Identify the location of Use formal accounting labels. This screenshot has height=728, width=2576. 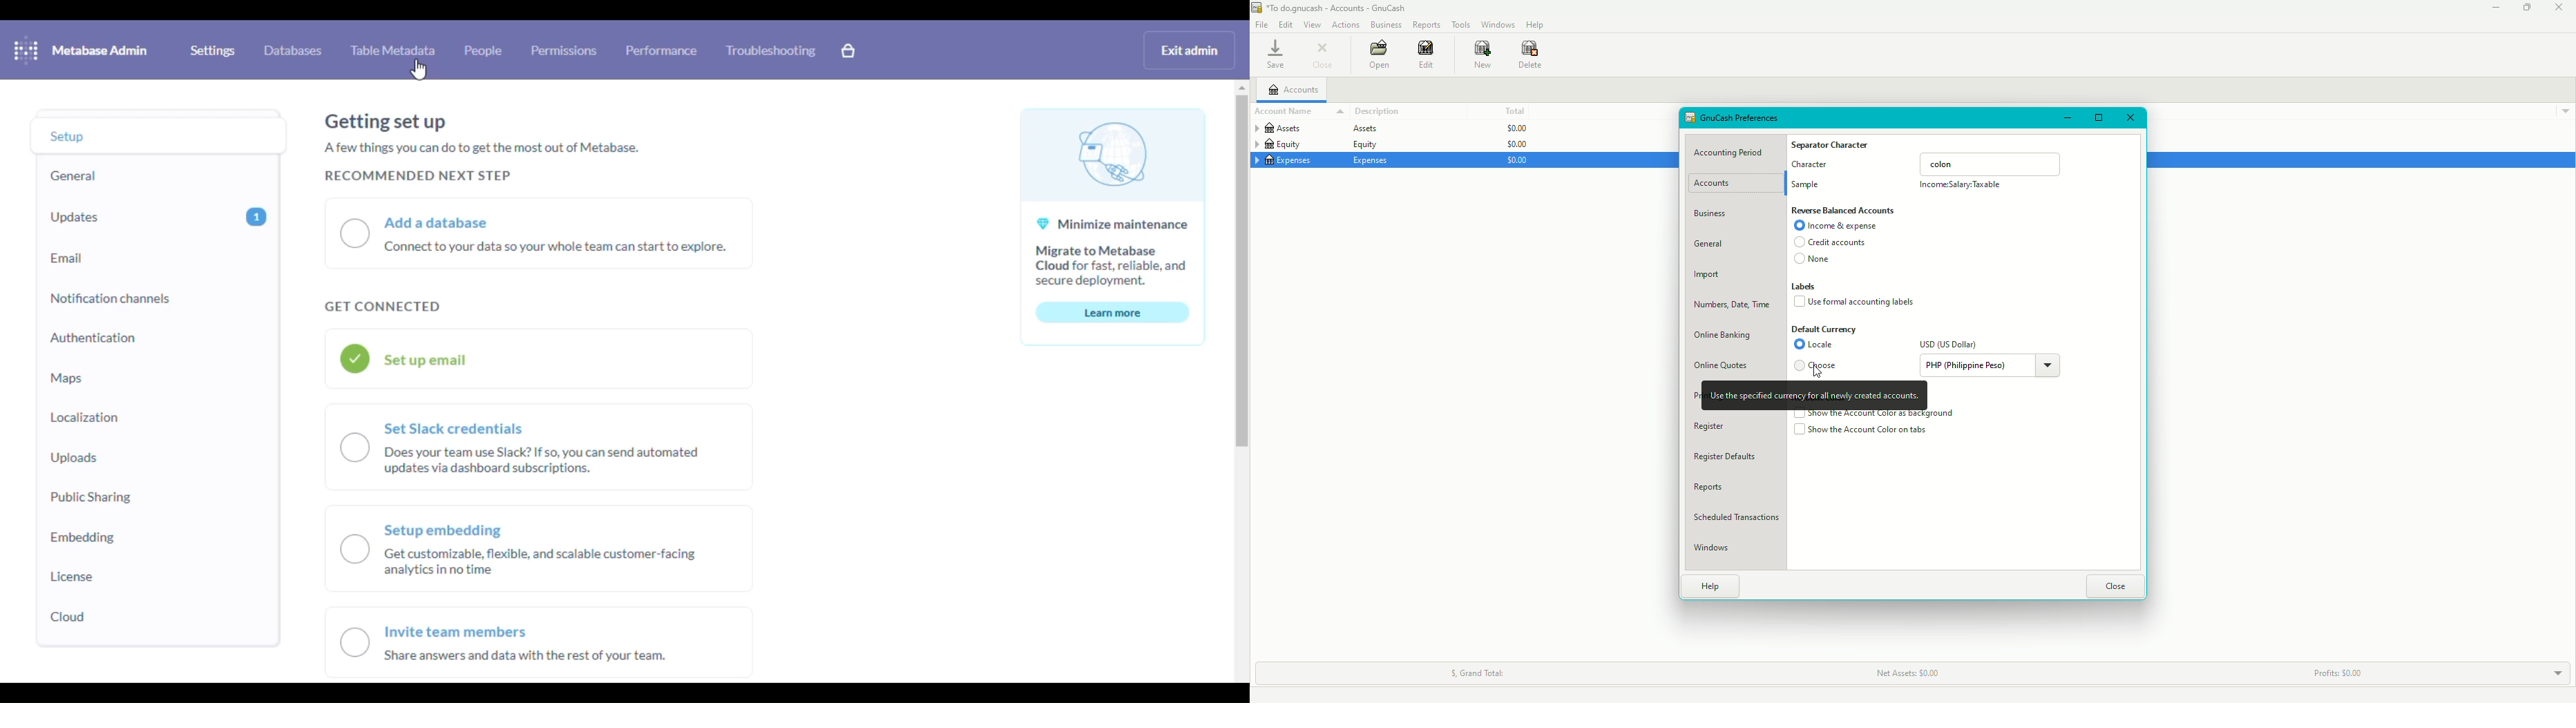
(1858, 301).